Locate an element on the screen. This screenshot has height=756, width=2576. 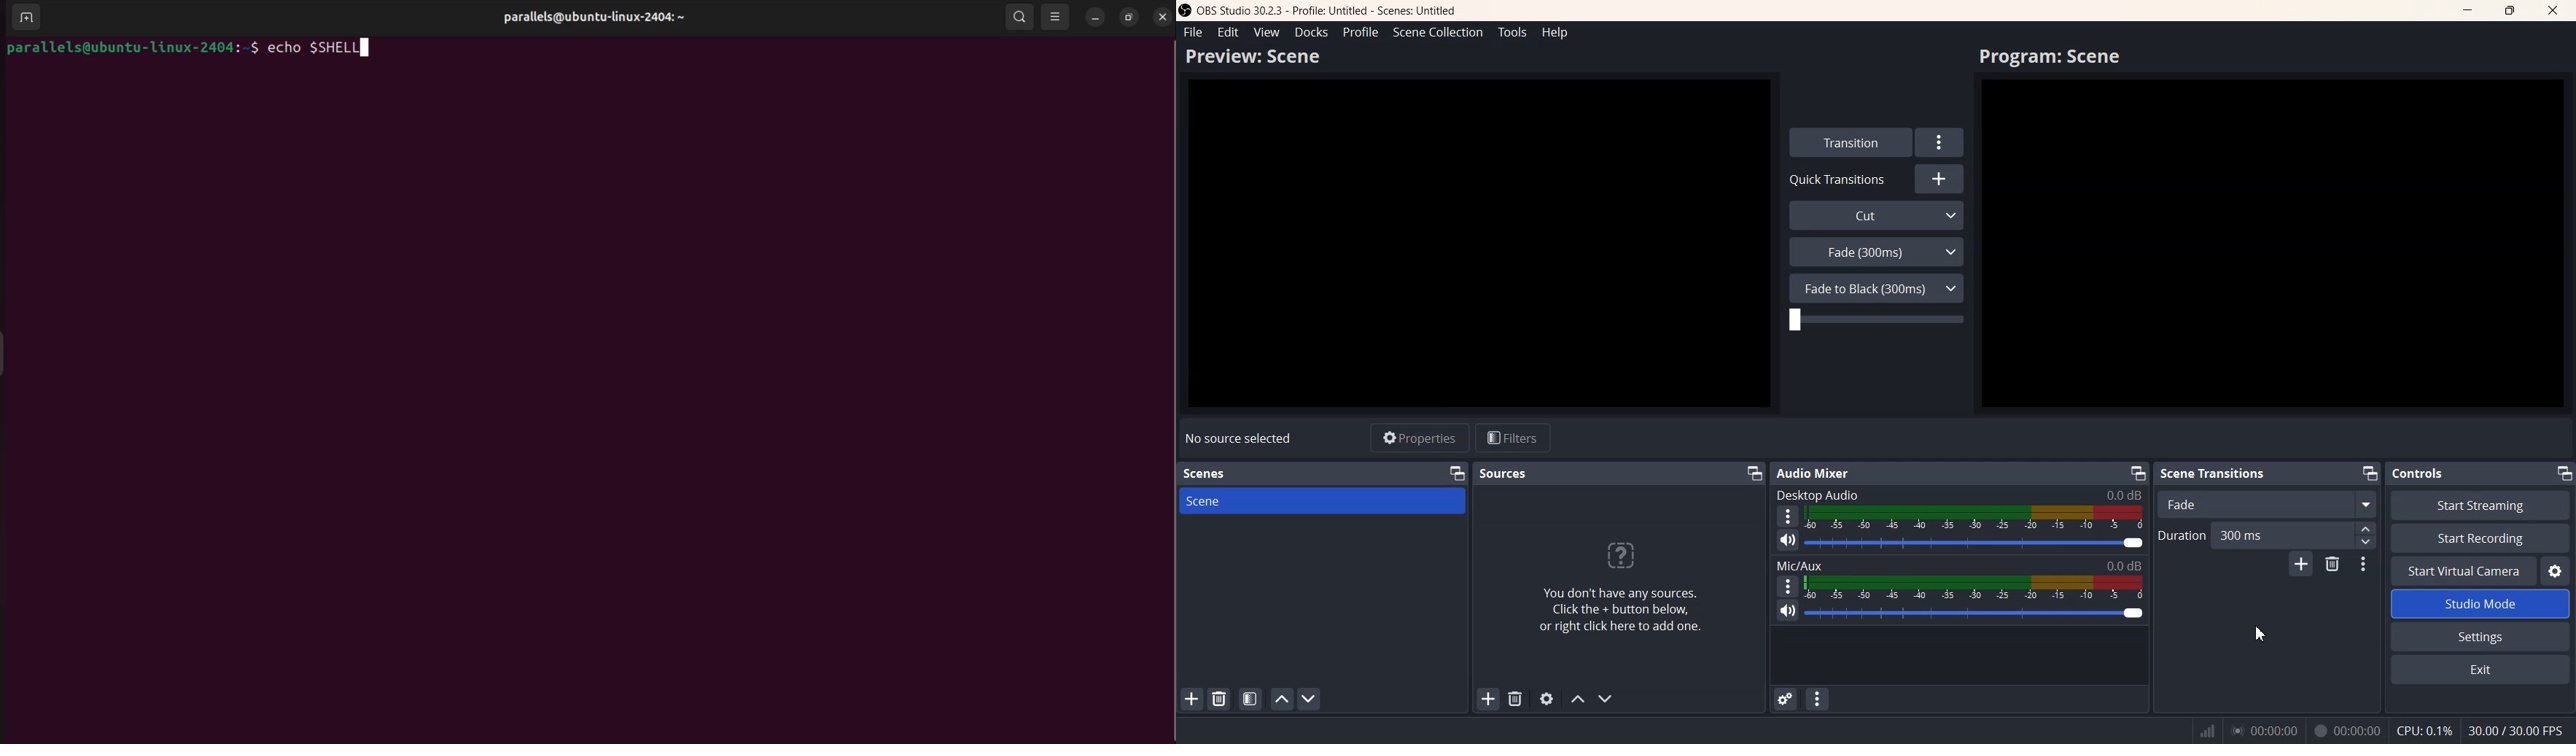
Remove selected sources is located at coordinates (1517, 700).